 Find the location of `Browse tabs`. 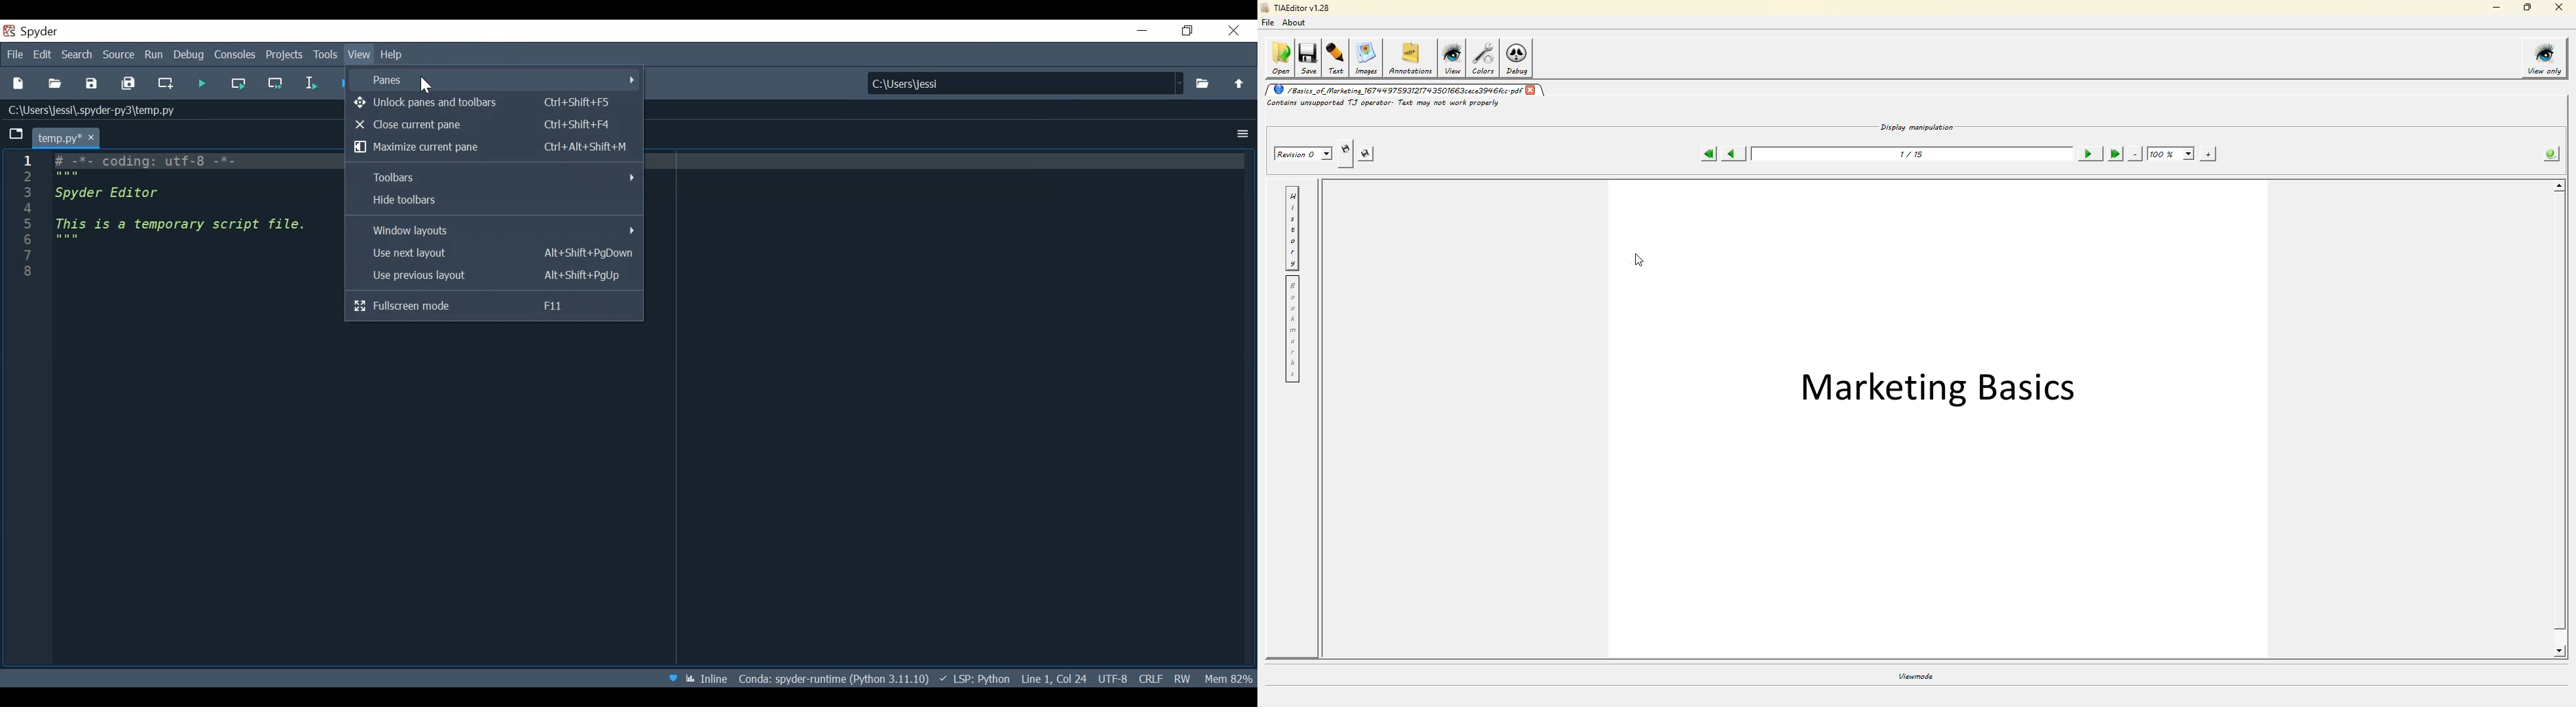

Browse tabs is located at coordinates (18, 136).